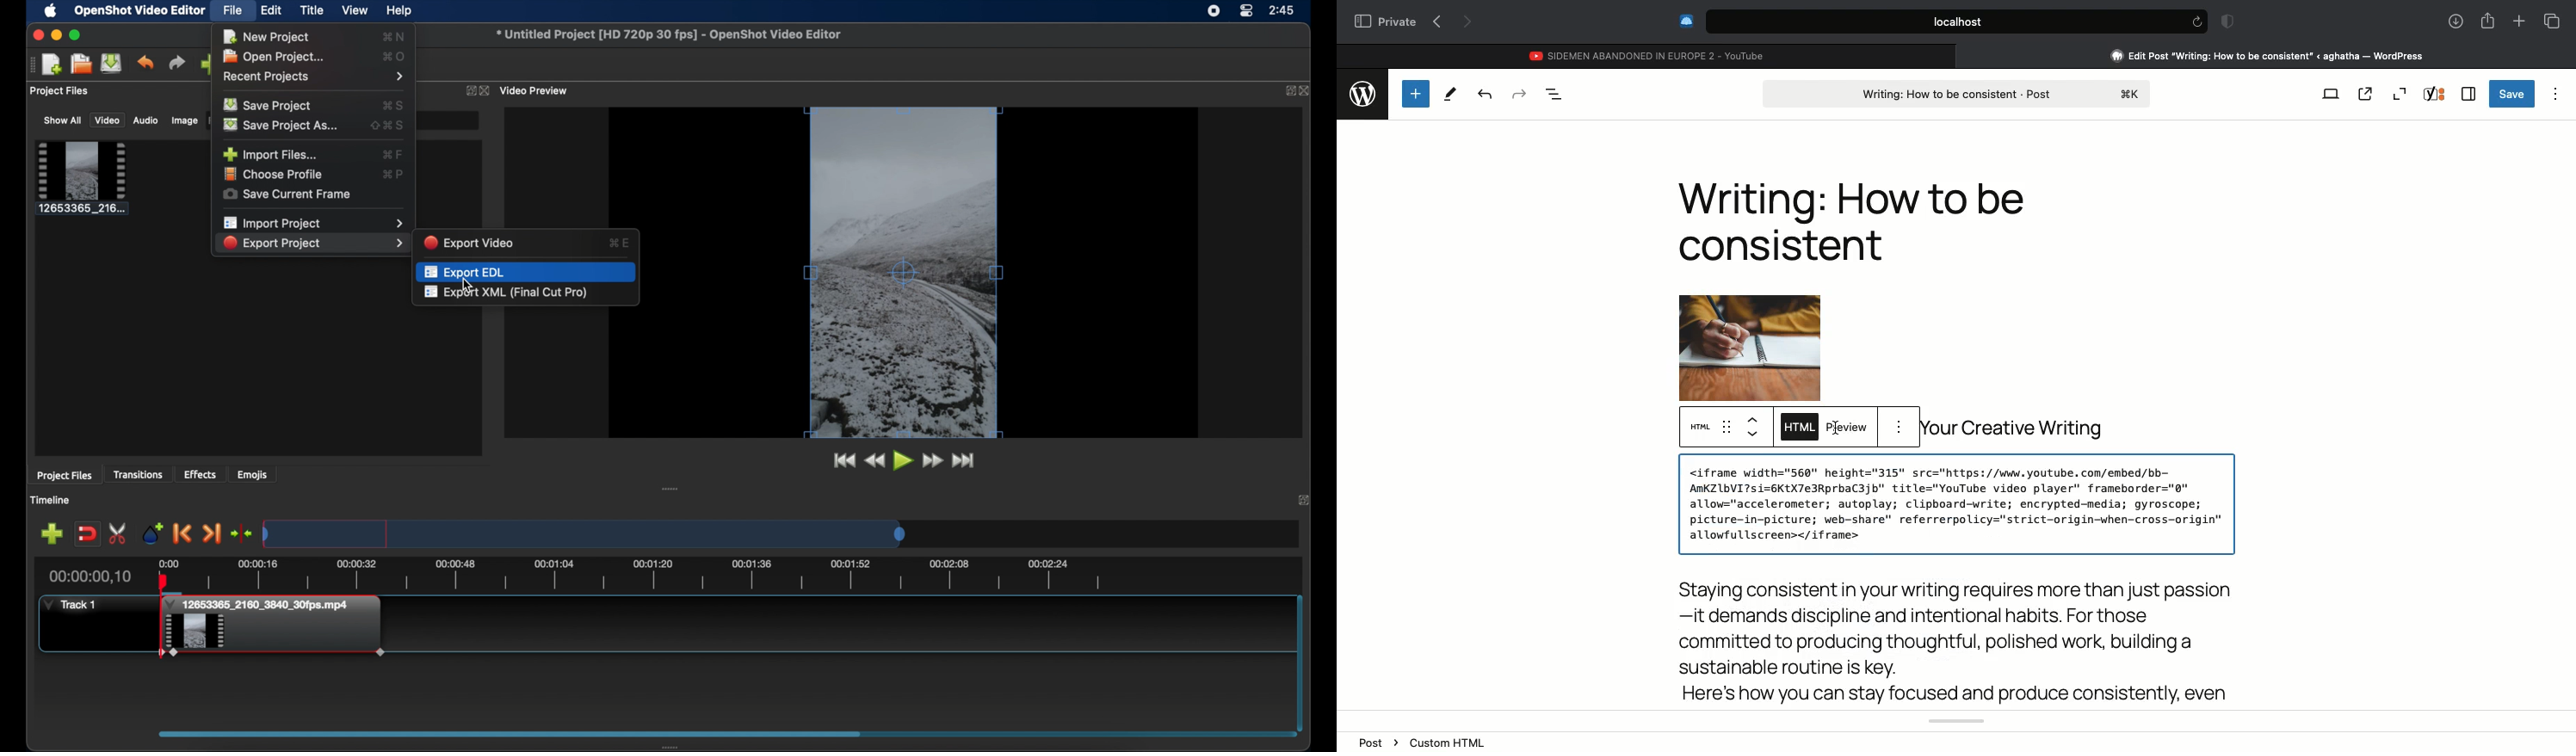 The width and height of the screenshot is (2576, 756). Describe the element at coordinates (1754, 428) in the screenshot. I see `up & down arrow` at that location.